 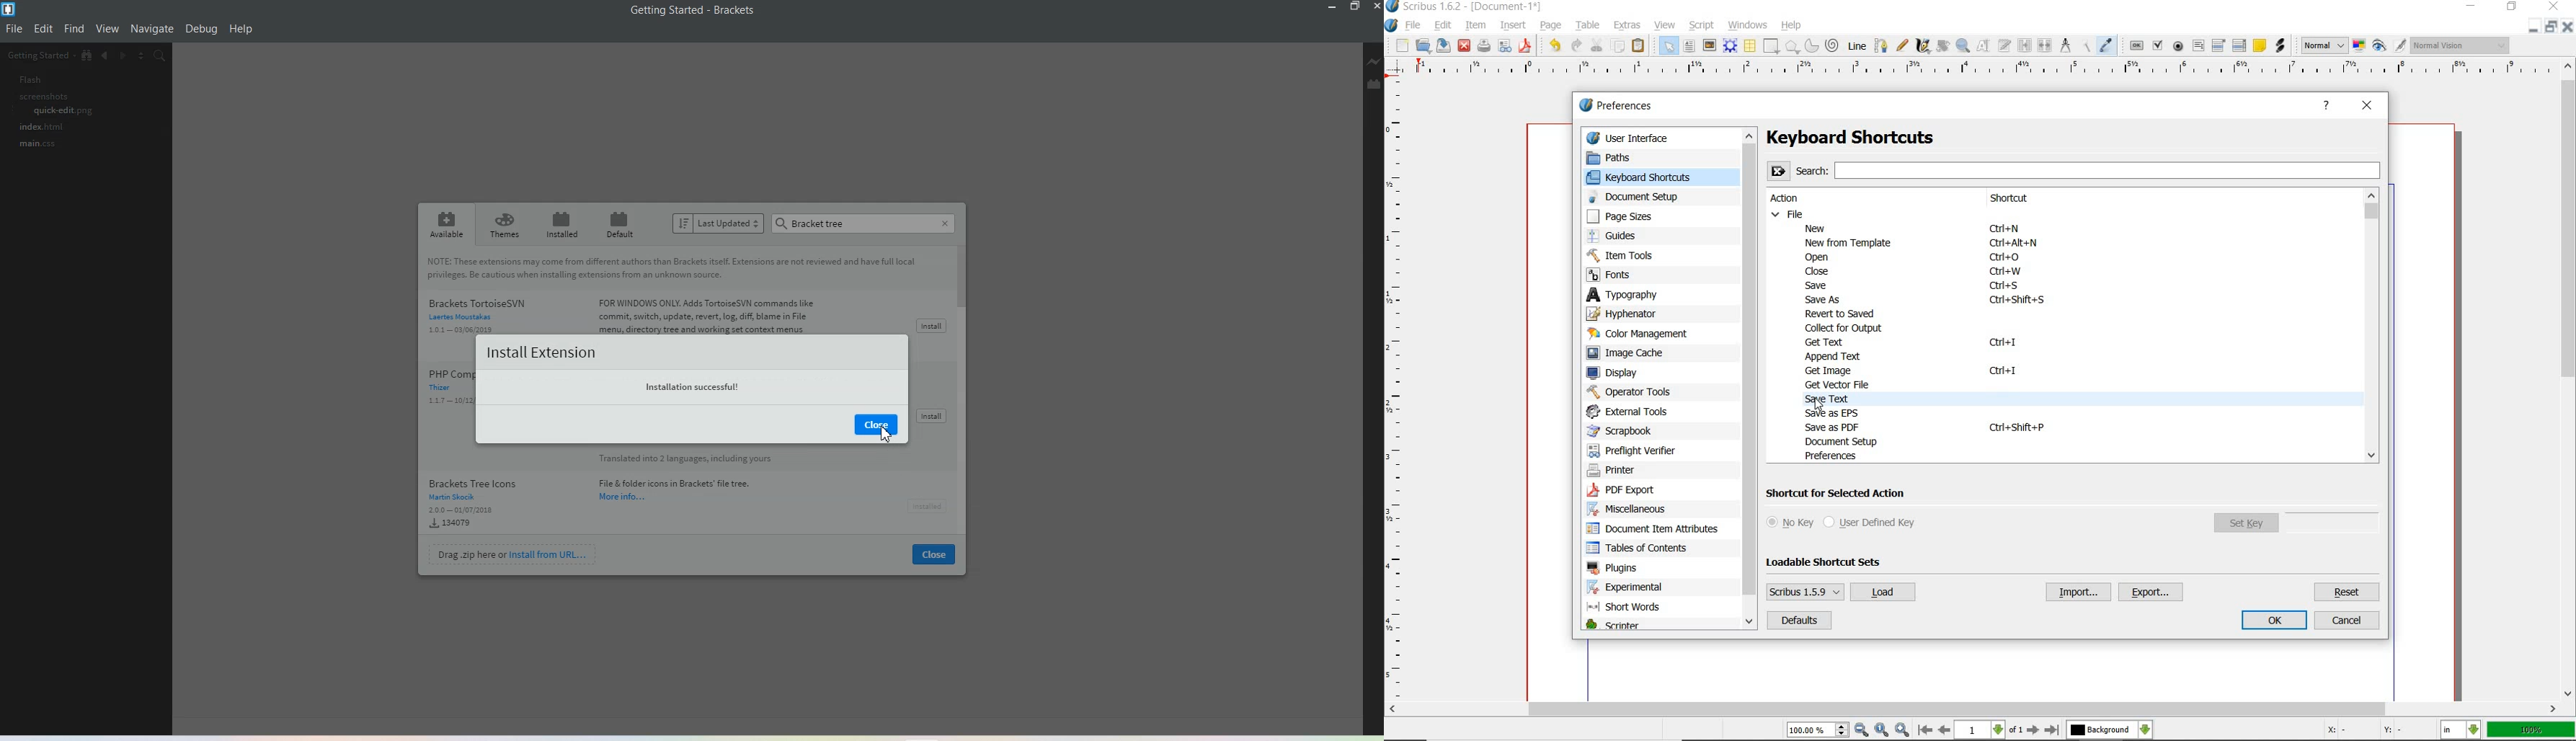 I want to click on save as pdf, so click(x=1836, y=427).